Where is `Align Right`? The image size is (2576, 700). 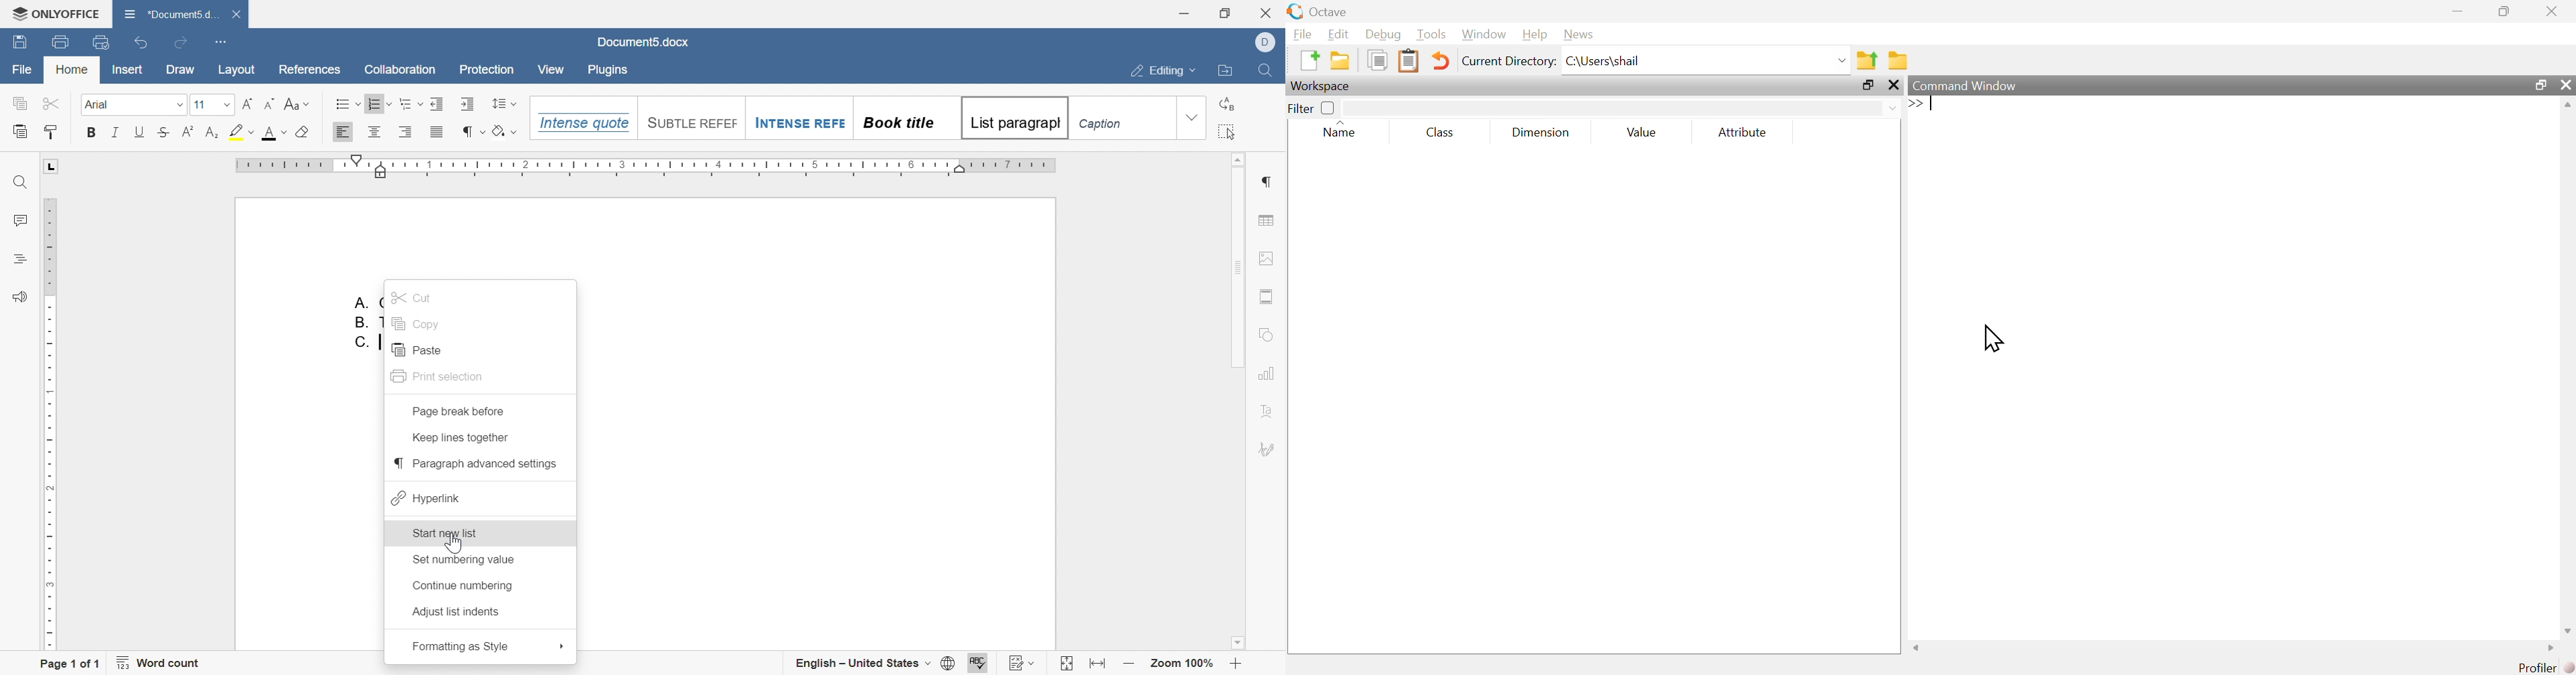
Align Right is located at coordinates (406, 131).